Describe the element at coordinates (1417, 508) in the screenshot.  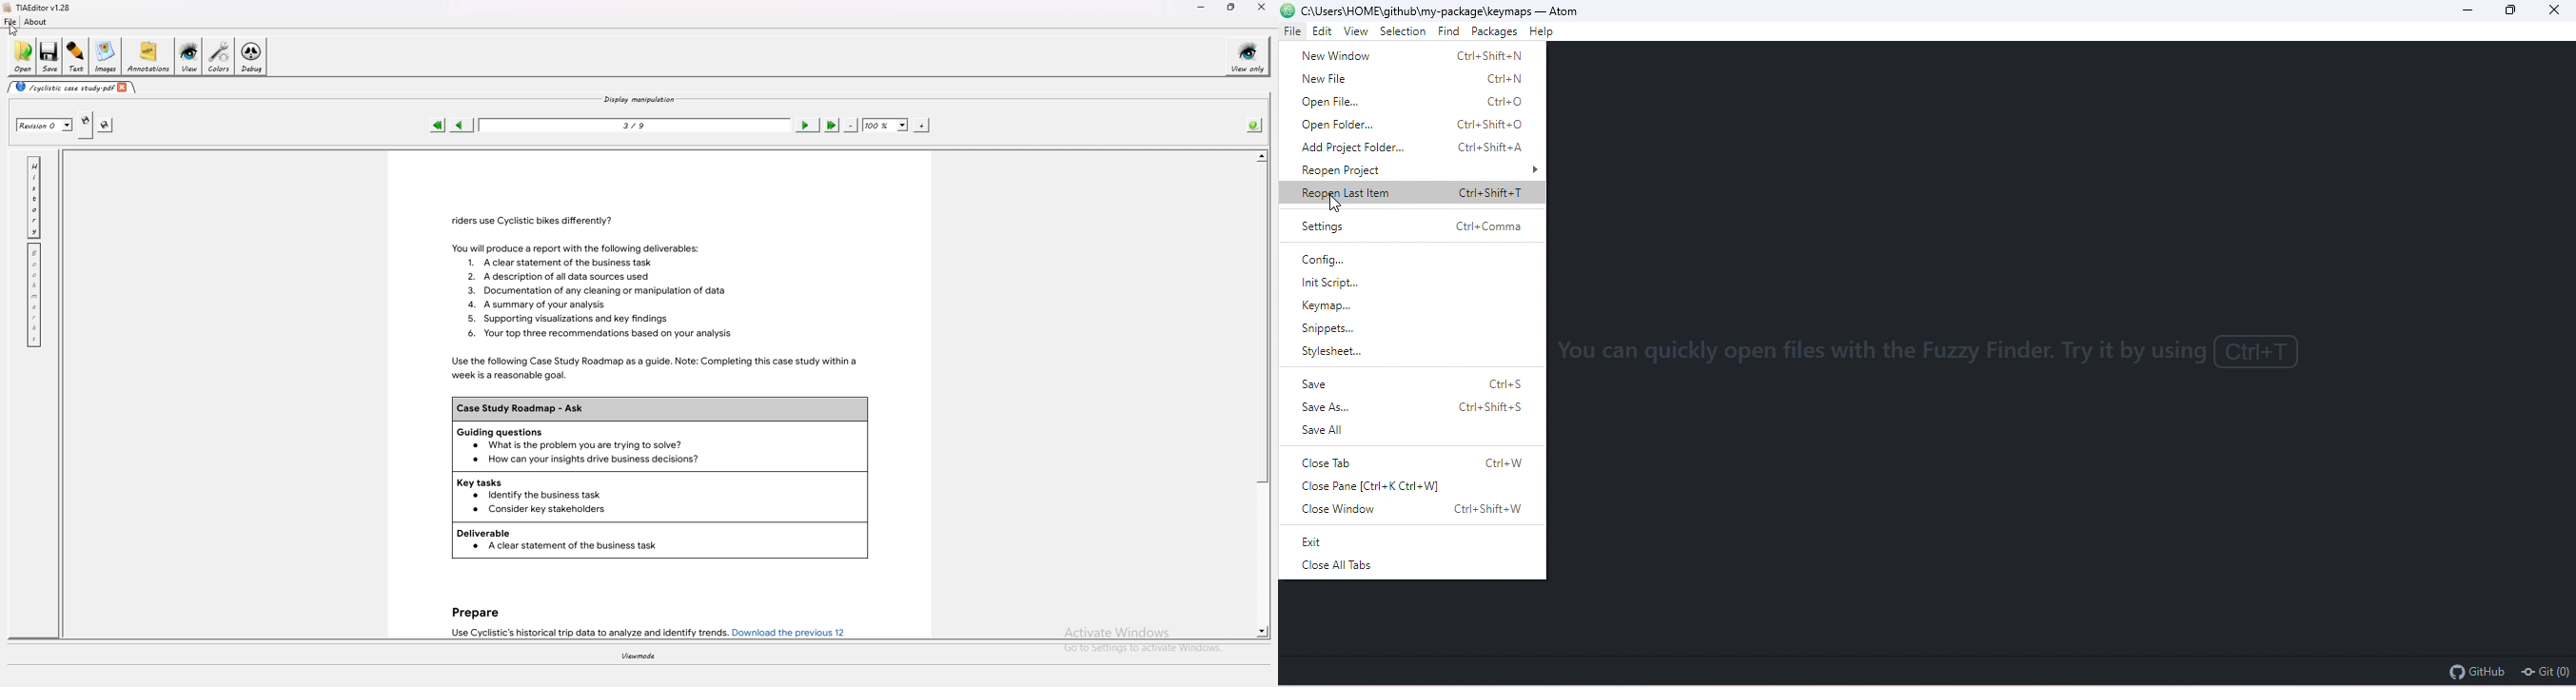
I see `close window` at that location.